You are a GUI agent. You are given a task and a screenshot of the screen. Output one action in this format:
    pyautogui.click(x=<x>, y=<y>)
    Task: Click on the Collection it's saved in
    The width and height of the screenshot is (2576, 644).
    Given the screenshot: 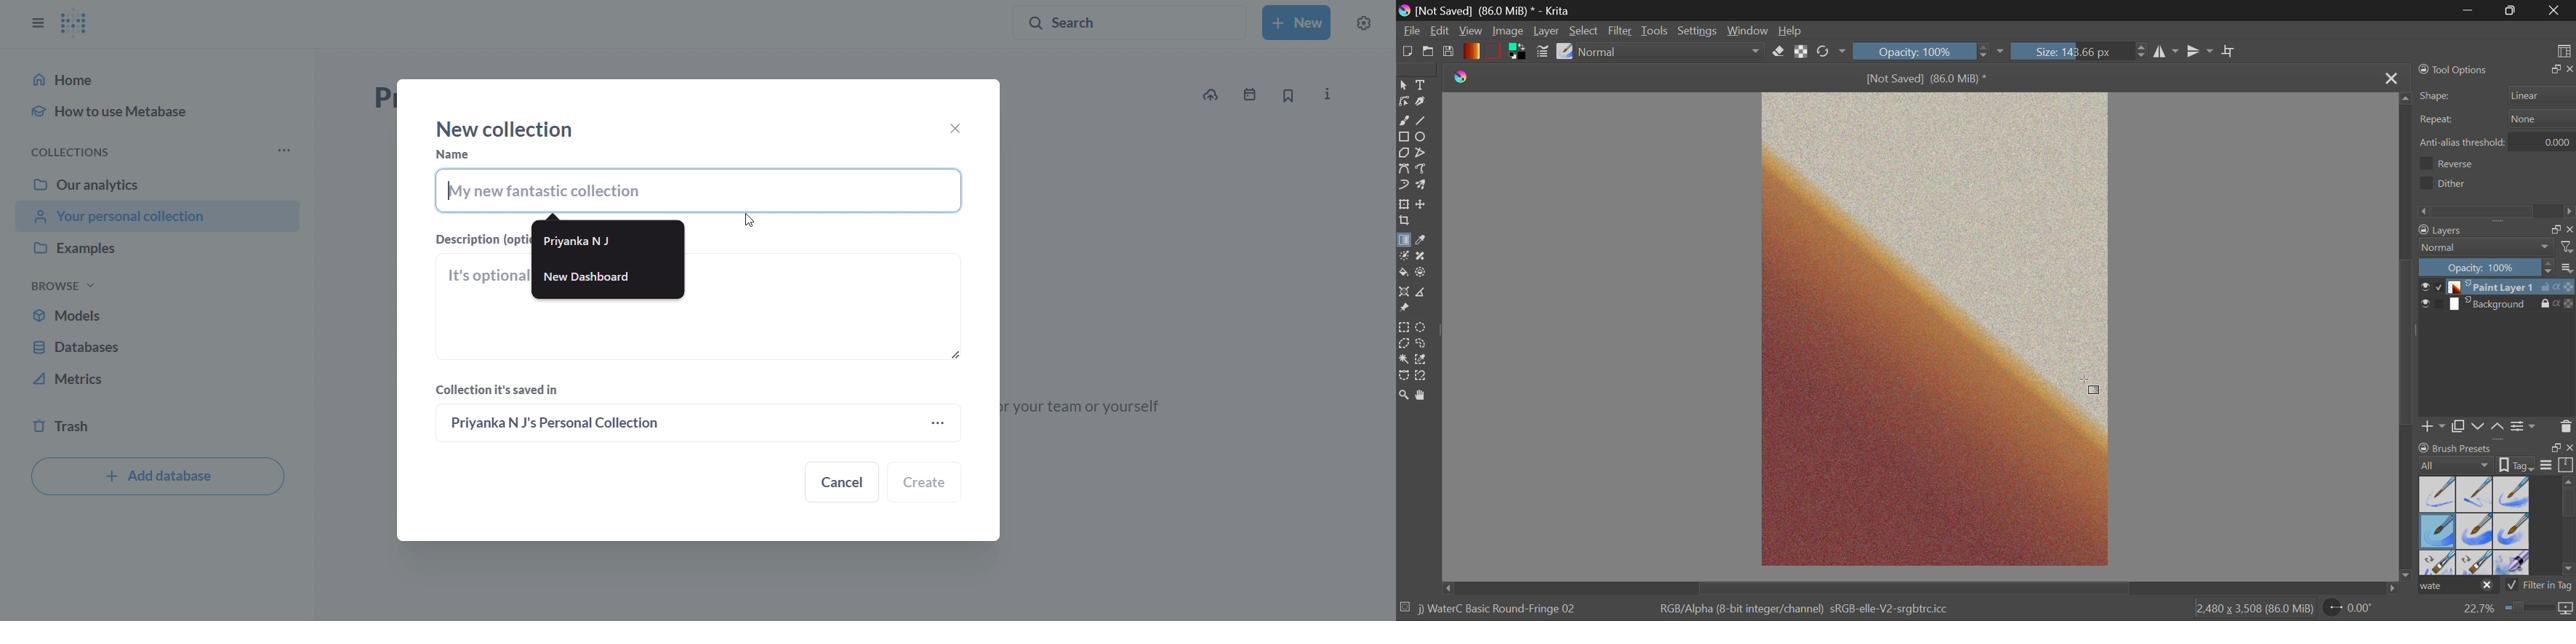 What is the action you would take?
    pyautogui.click(x=500, y=392)
    